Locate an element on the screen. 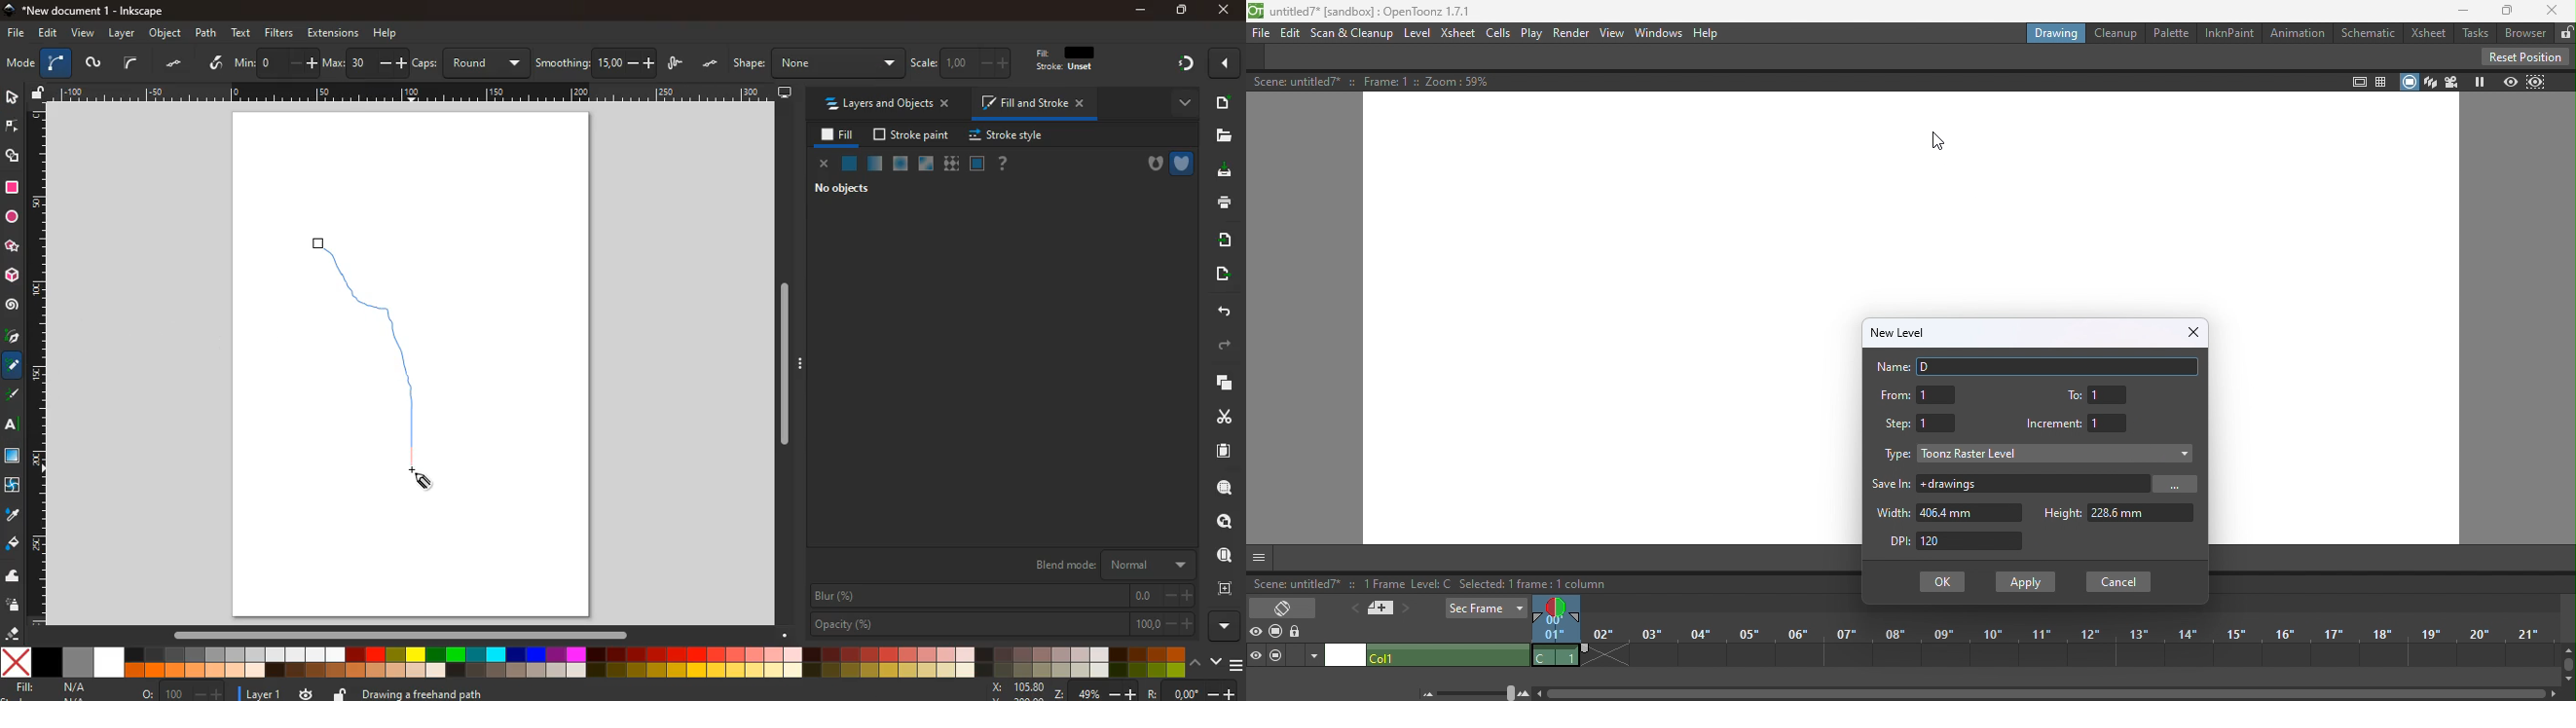 The image size is (2576, 728). unlock is located at coordinates (341, 693).